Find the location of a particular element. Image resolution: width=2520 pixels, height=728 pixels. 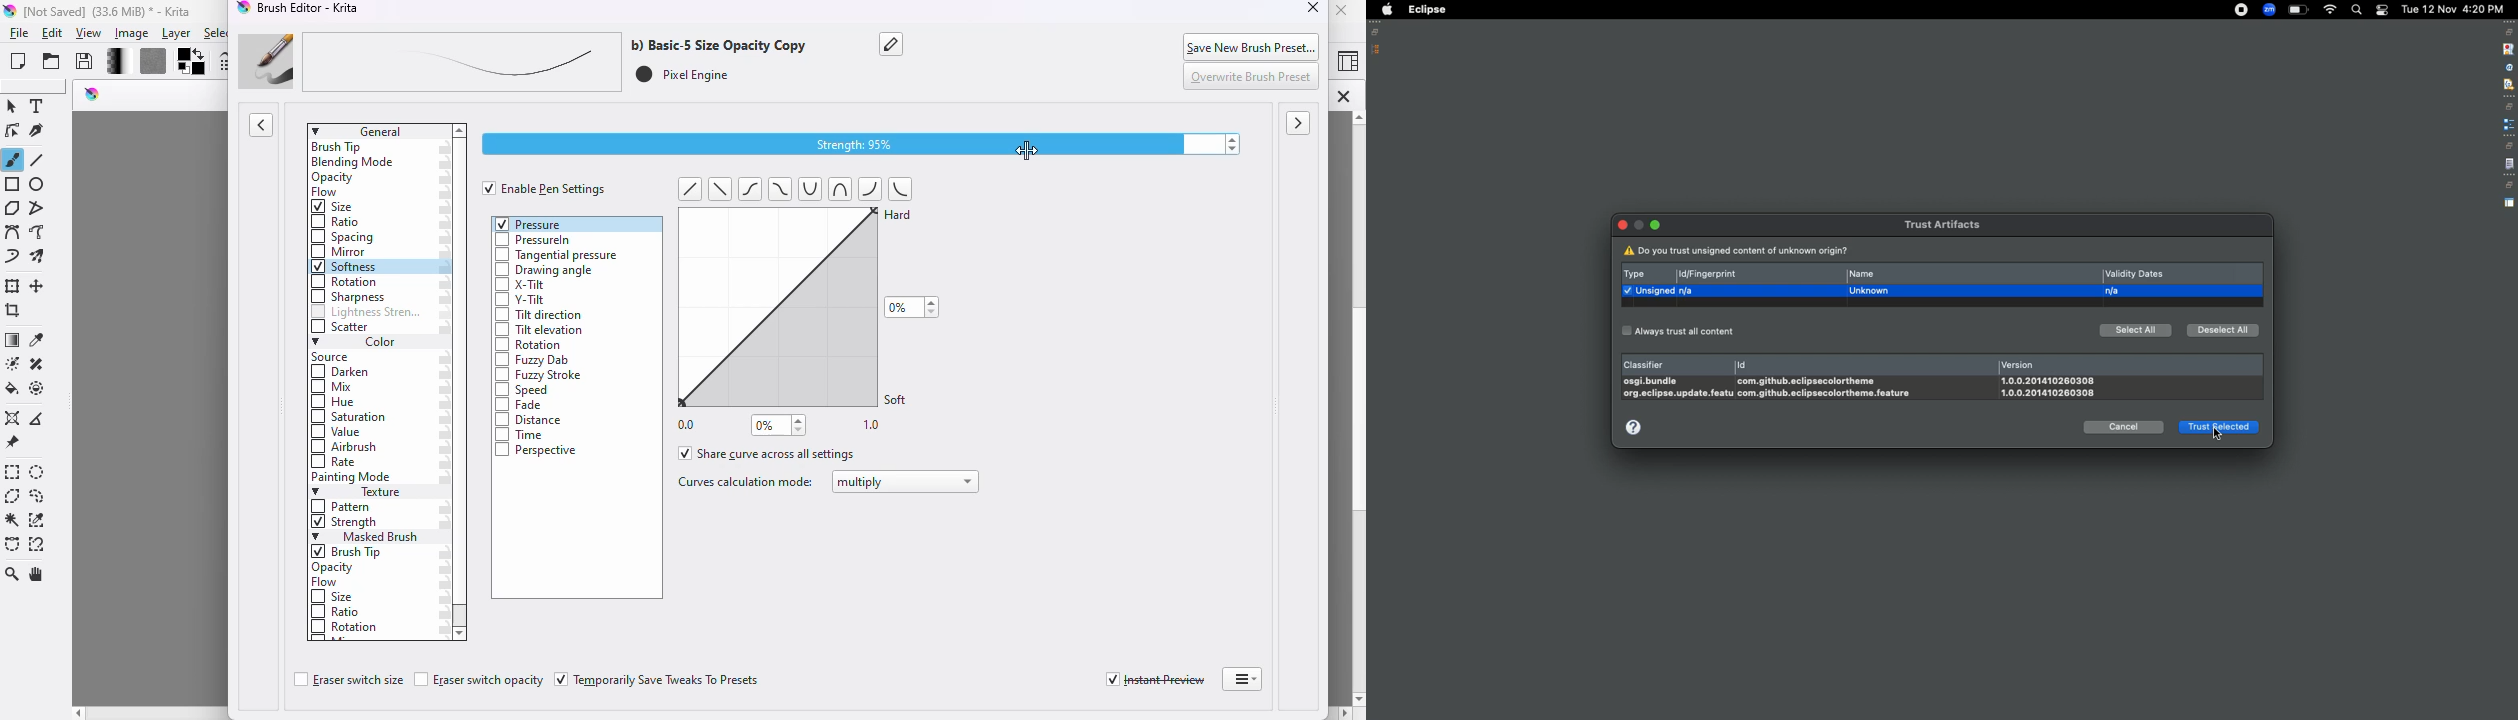

ellipse tool is located at coordinates (38, 185).